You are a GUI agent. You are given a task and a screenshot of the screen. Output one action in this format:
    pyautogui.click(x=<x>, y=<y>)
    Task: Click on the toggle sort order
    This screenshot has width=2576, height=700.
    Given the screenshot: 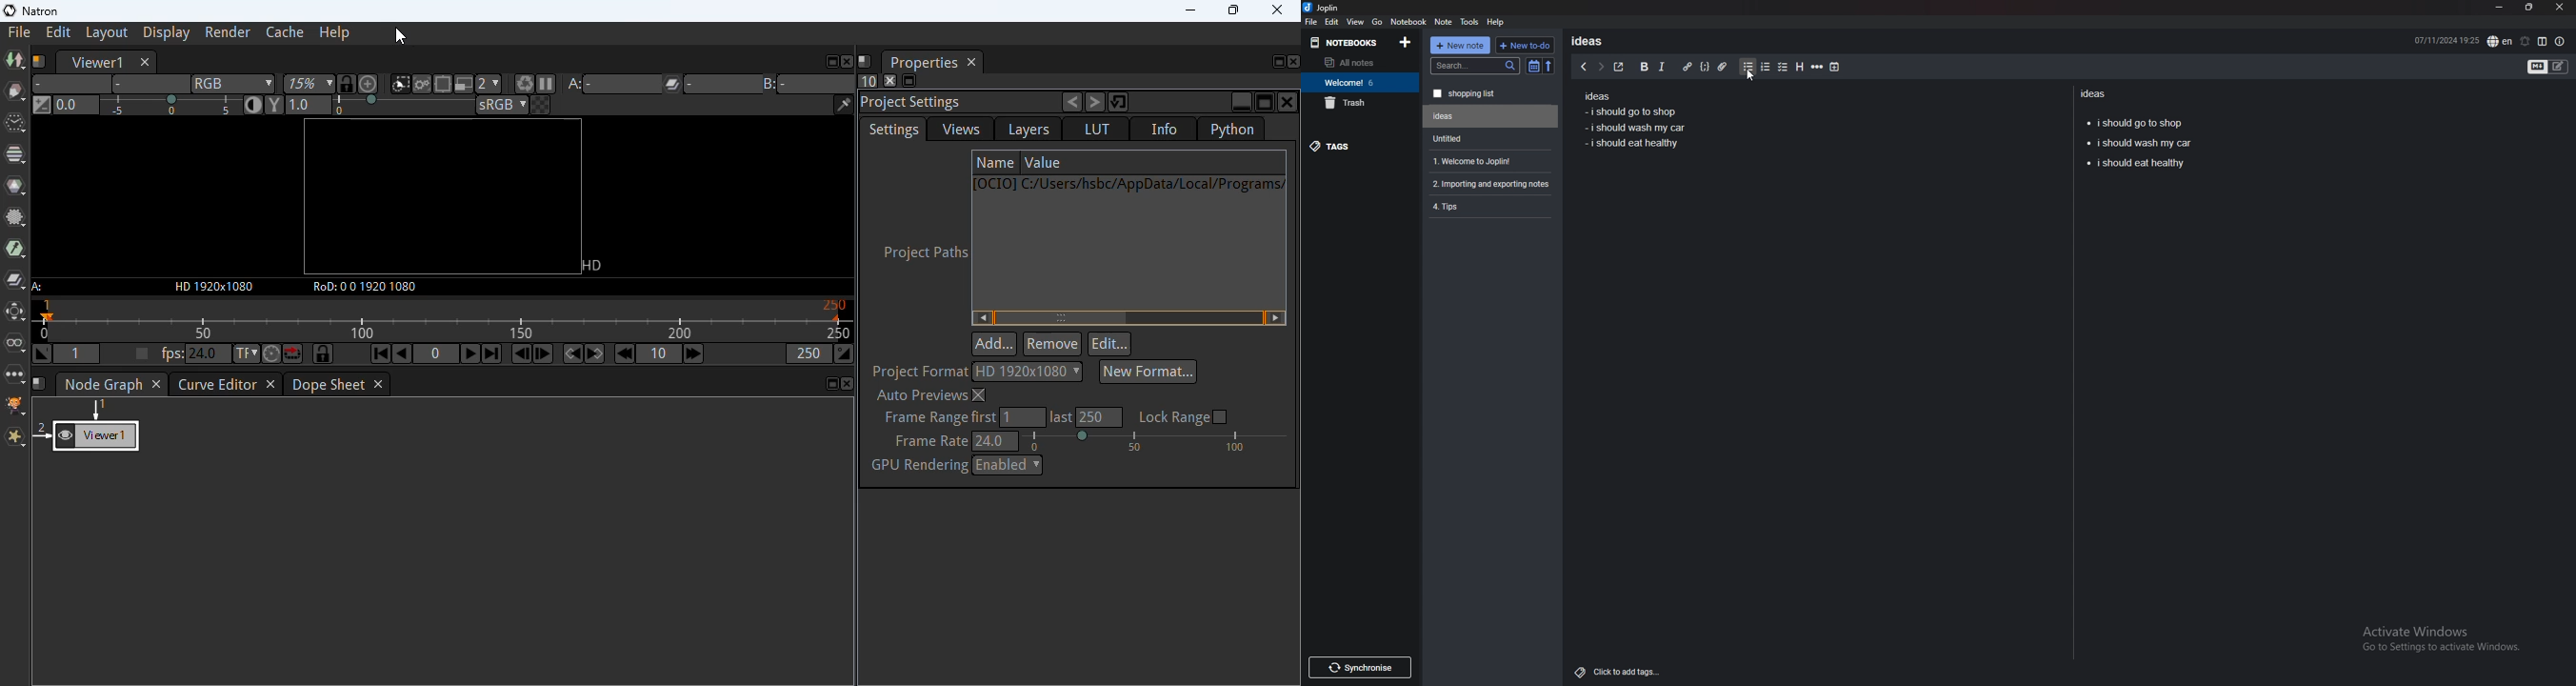 What is the action you would take?
    pyautogui.click(x=1534, y=67)
    